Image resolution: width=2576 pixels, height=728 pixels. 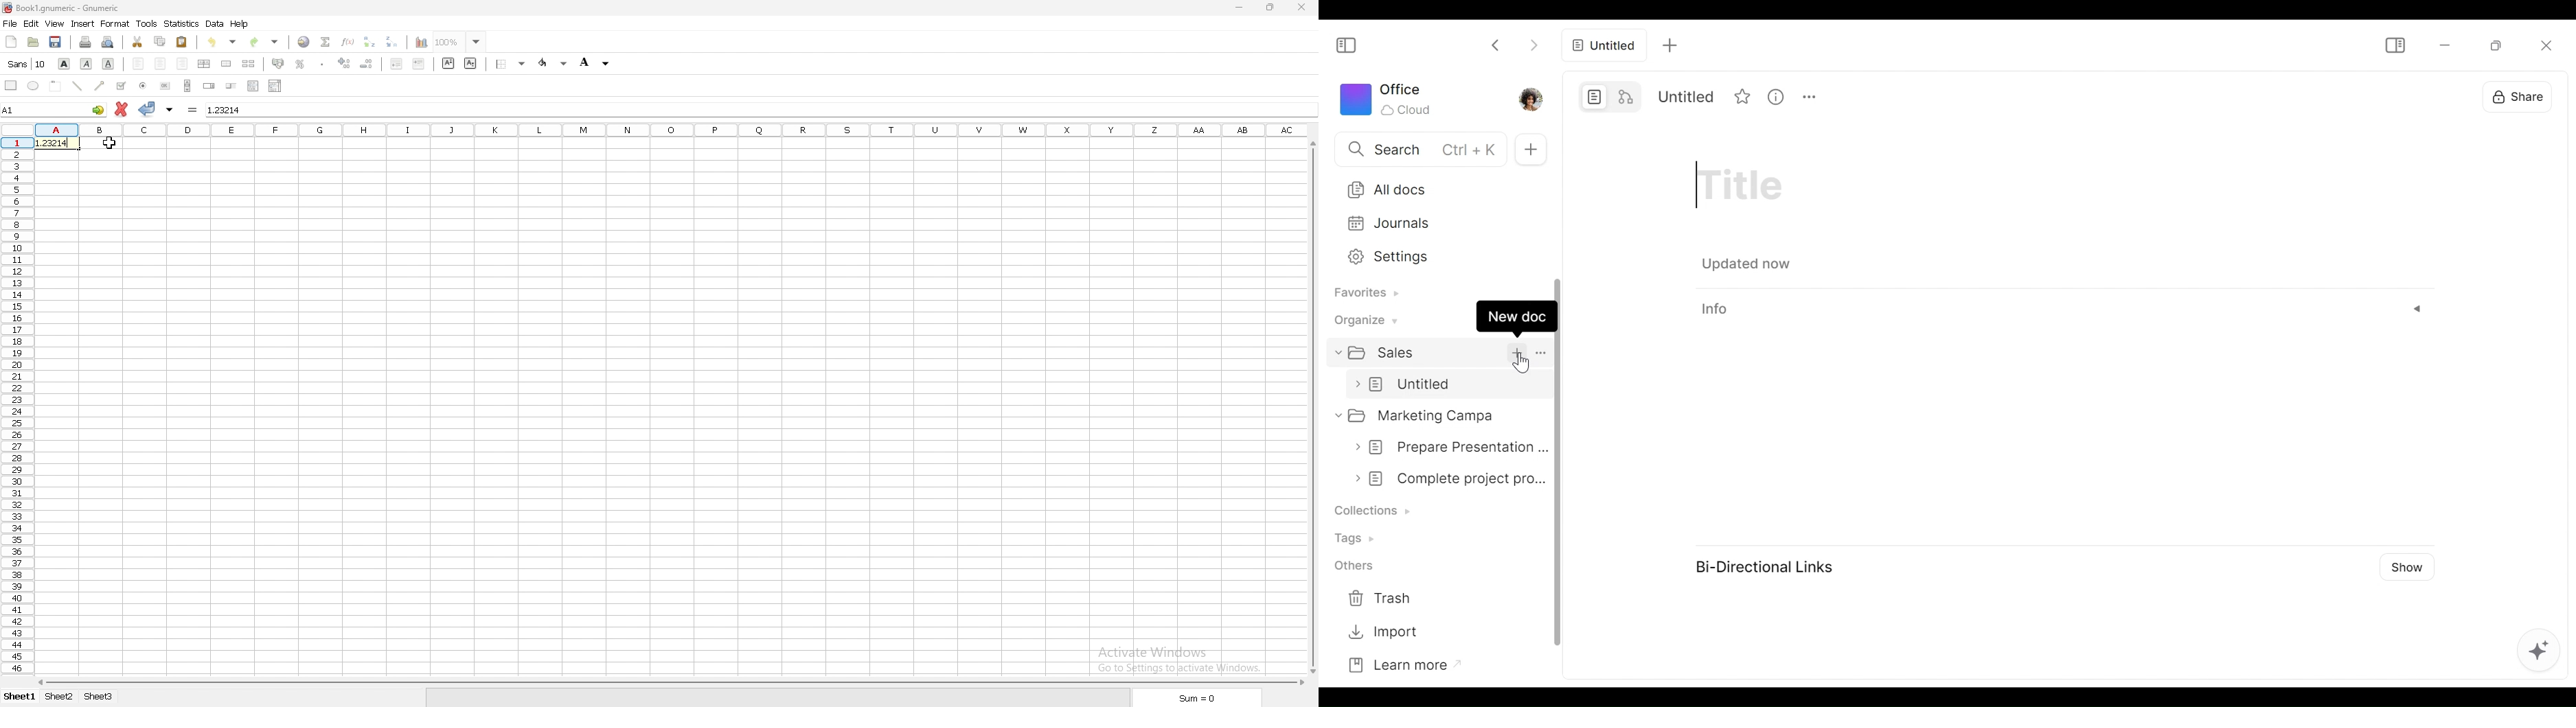 I want to click on radio button, so click(x=144, y=86).